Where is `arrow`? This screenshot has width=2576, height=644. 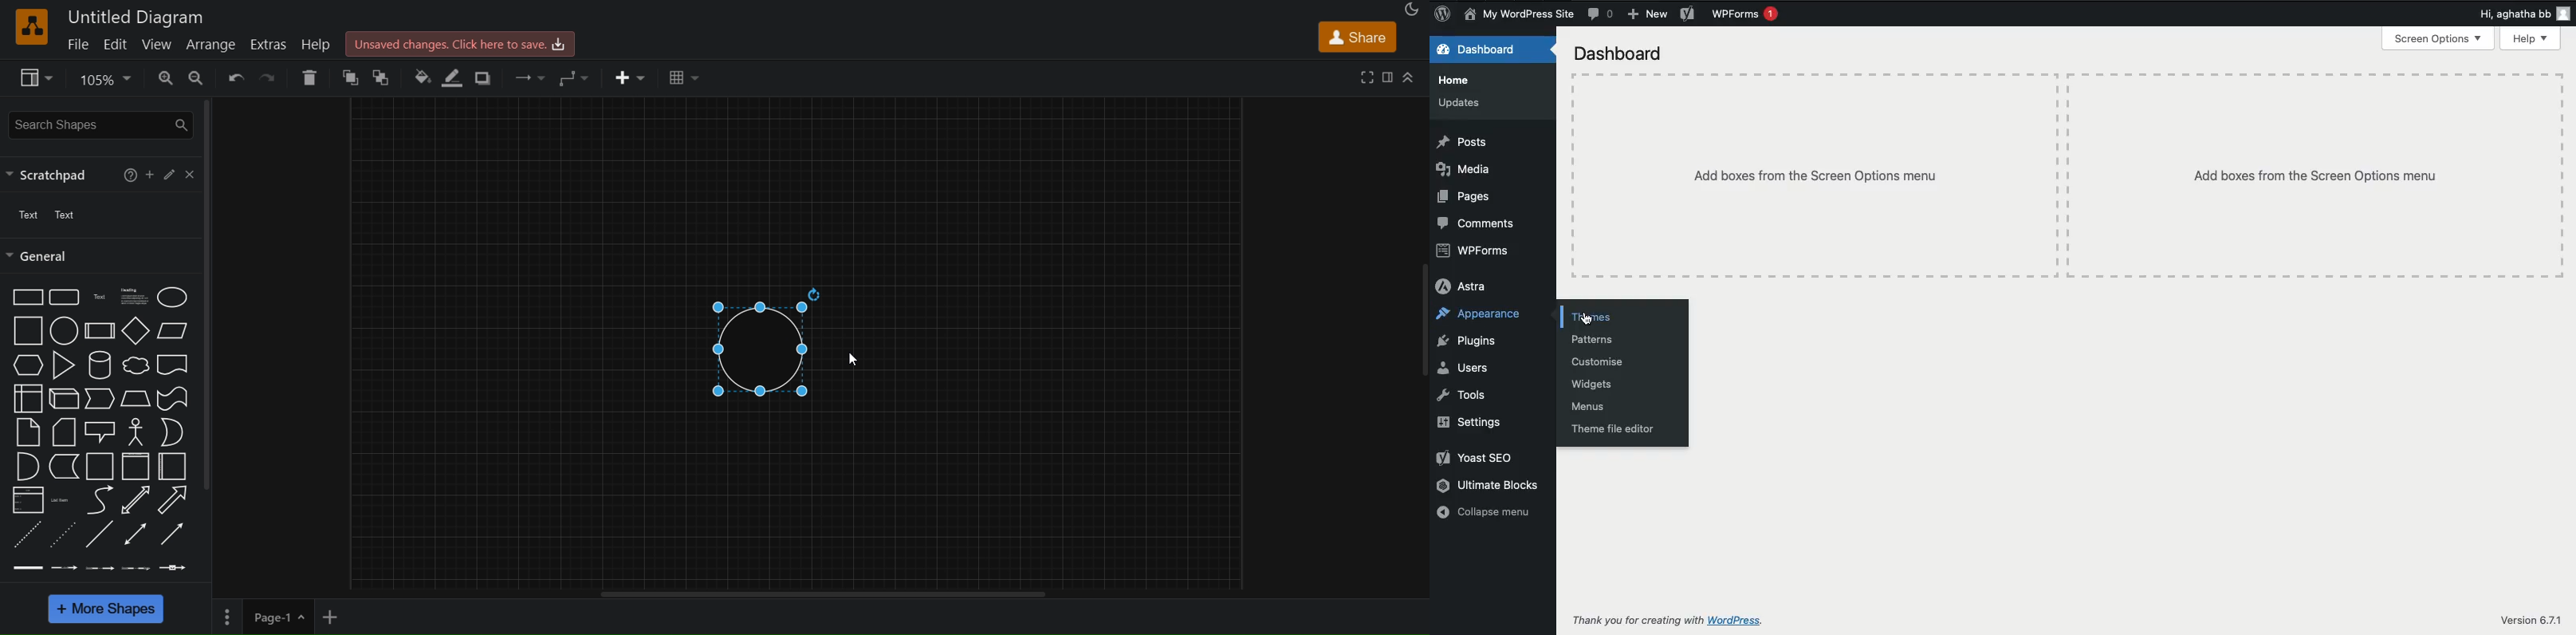
arrow is located at coordinates (174, 500).